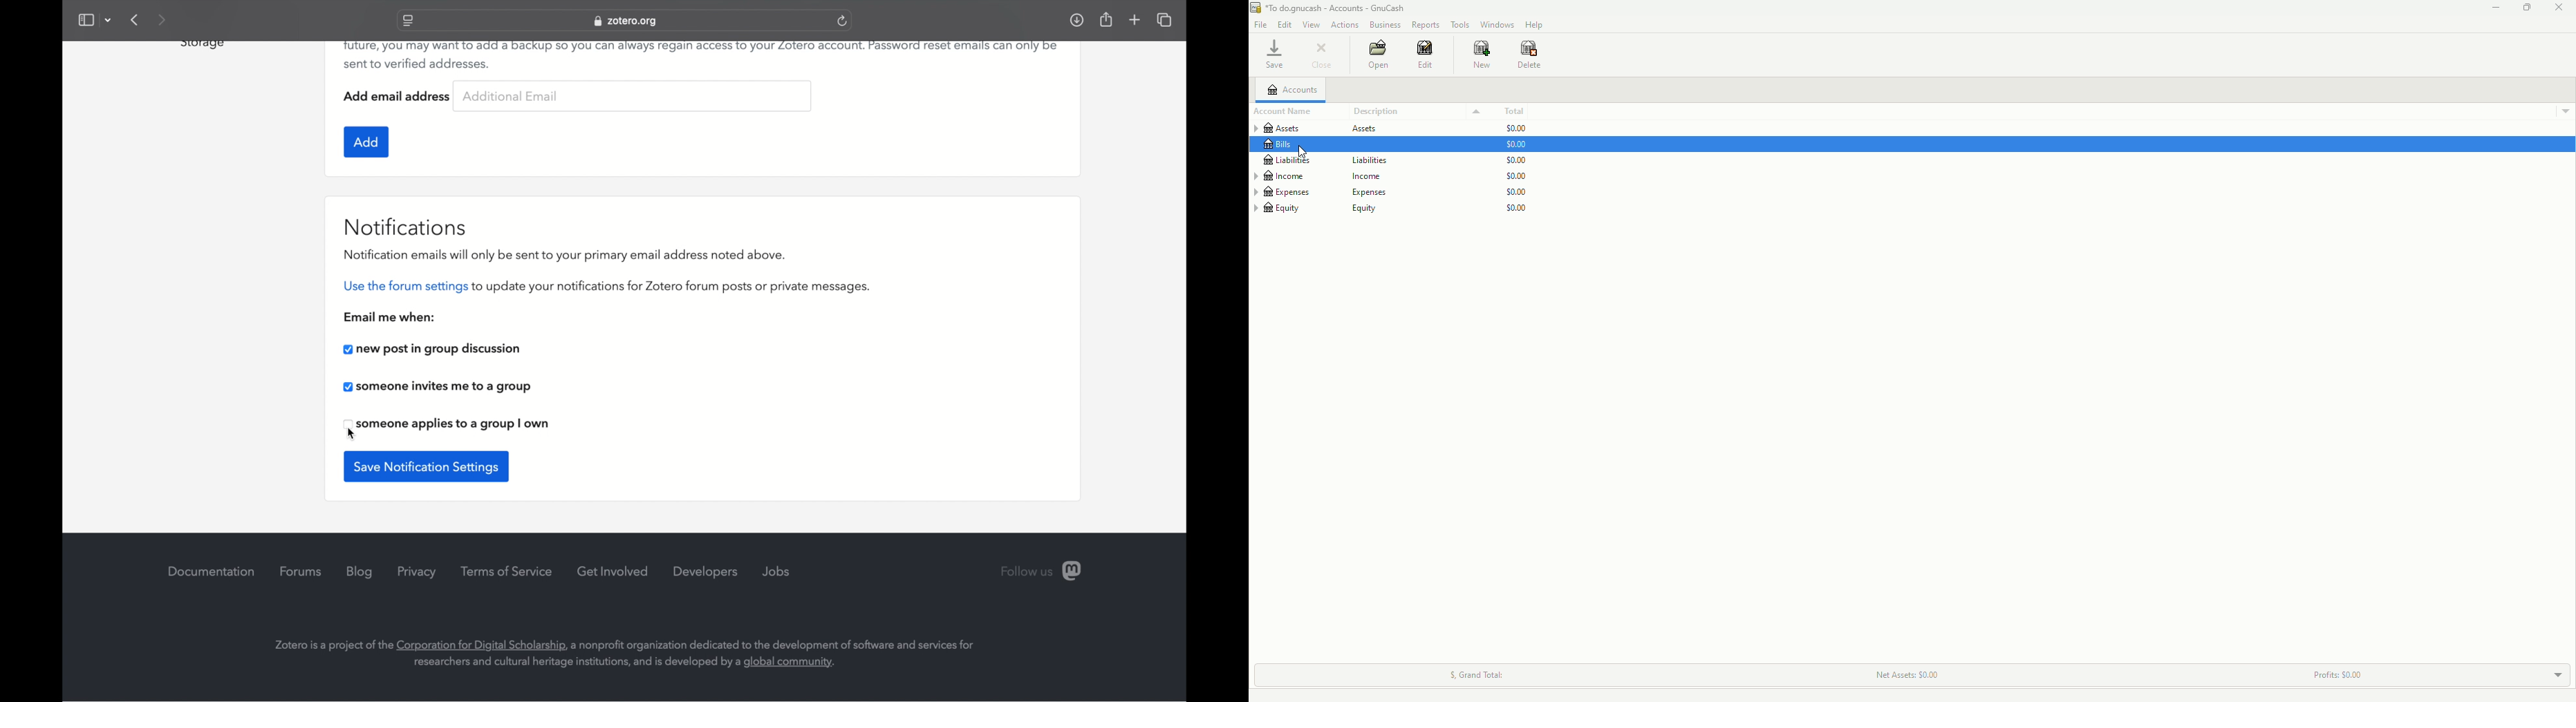  Describe the element at coordinates (2526, 8) in the screenshot. I see `Restore` at that location.